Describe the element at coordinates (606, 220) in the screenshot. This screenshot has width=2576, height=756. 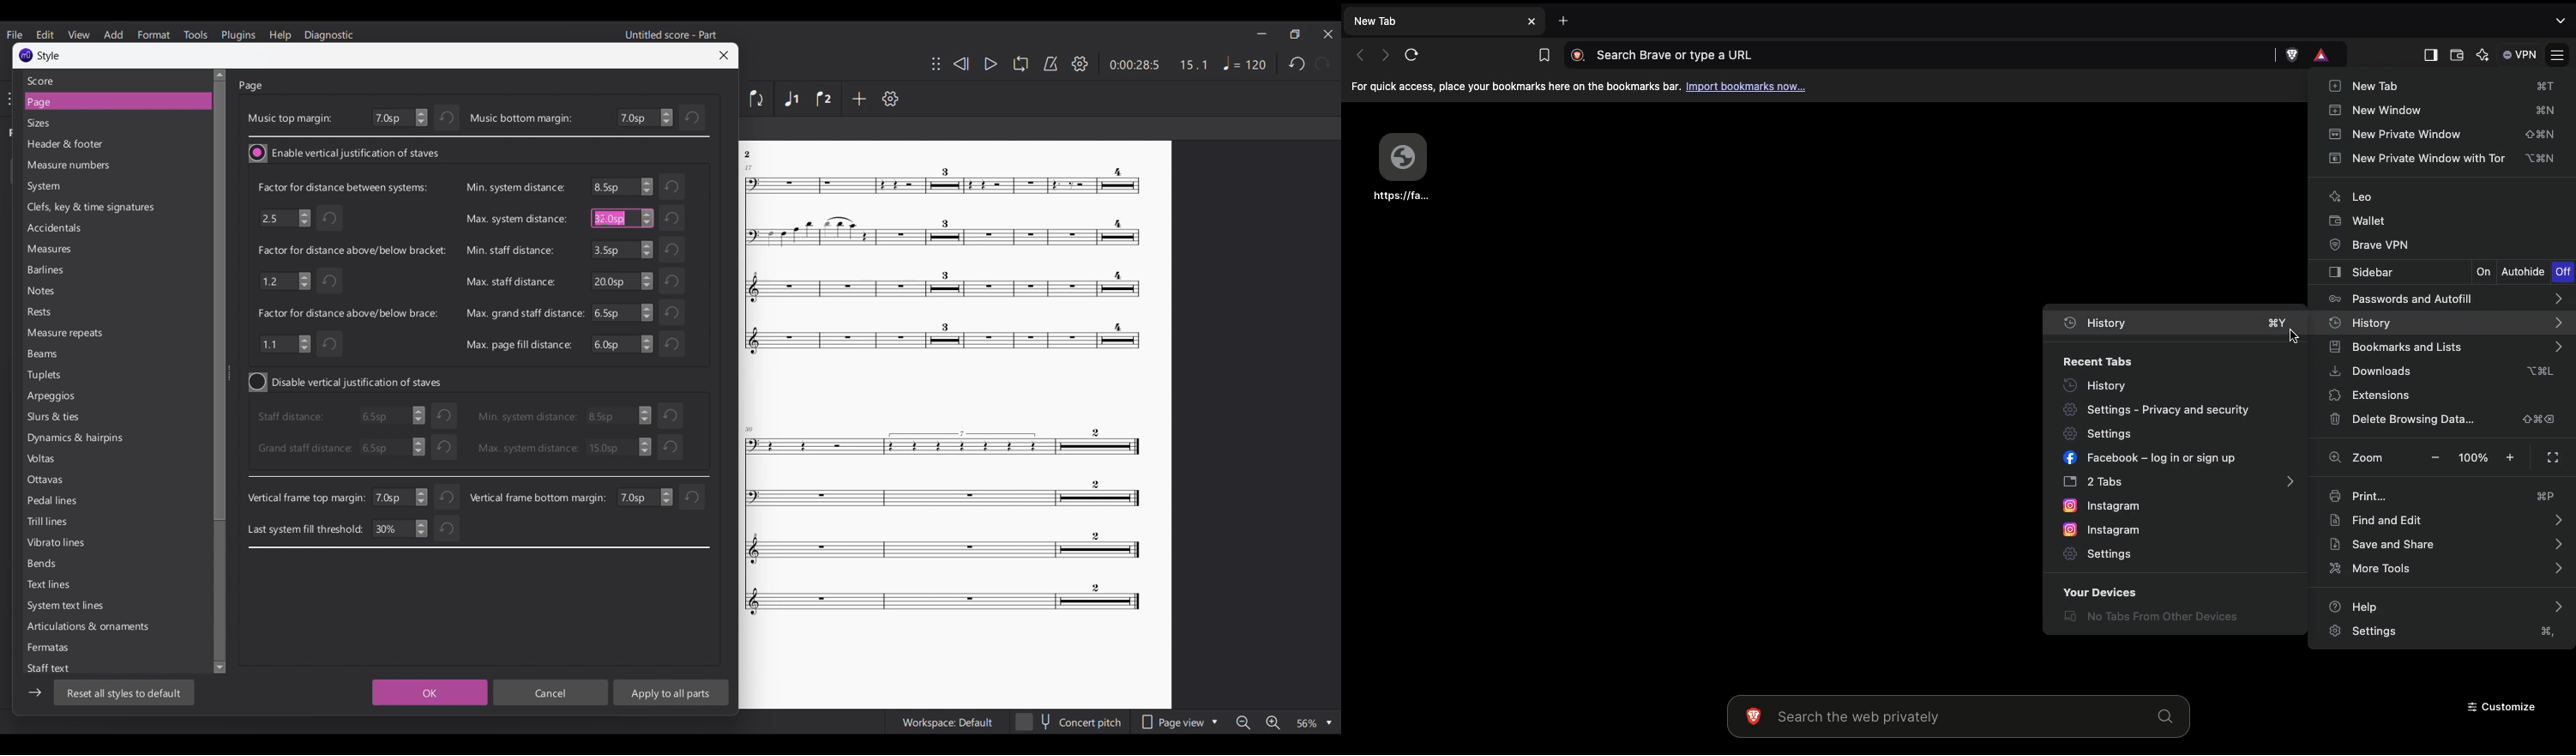
I see `cursor` at that location.